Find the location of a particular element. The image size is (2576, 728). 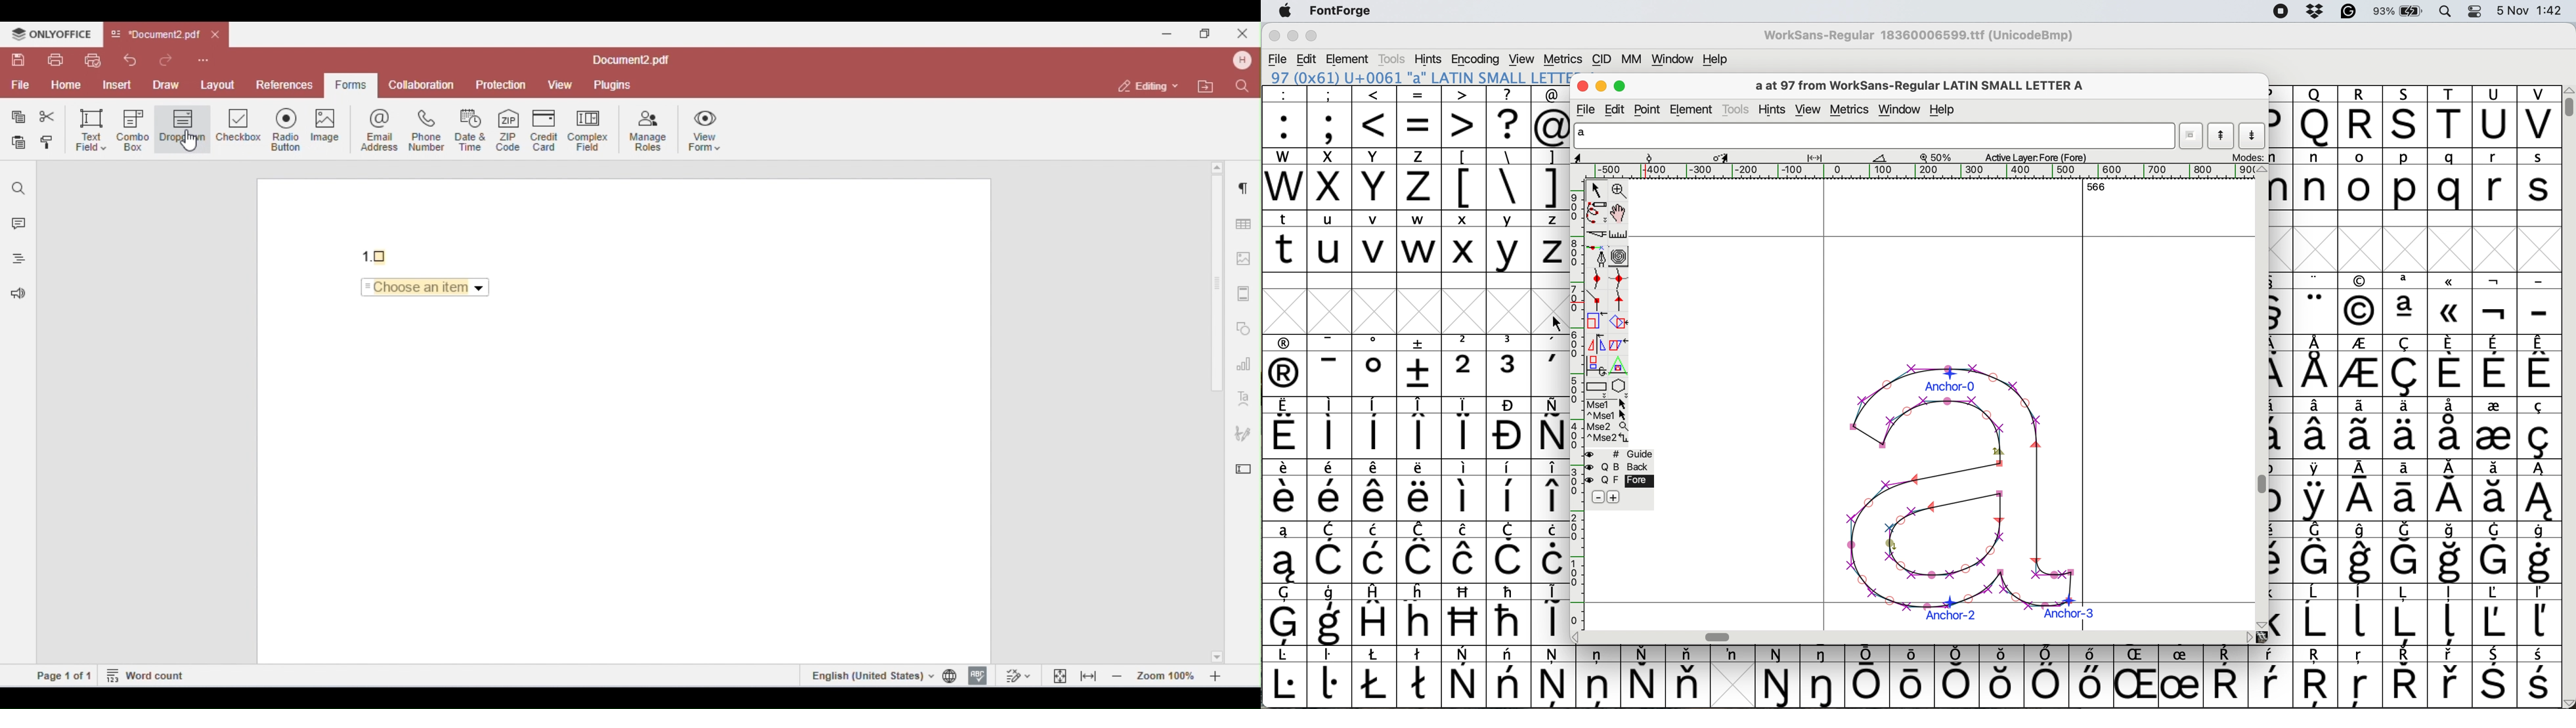

symbol is located at coordinates (1510, 677).